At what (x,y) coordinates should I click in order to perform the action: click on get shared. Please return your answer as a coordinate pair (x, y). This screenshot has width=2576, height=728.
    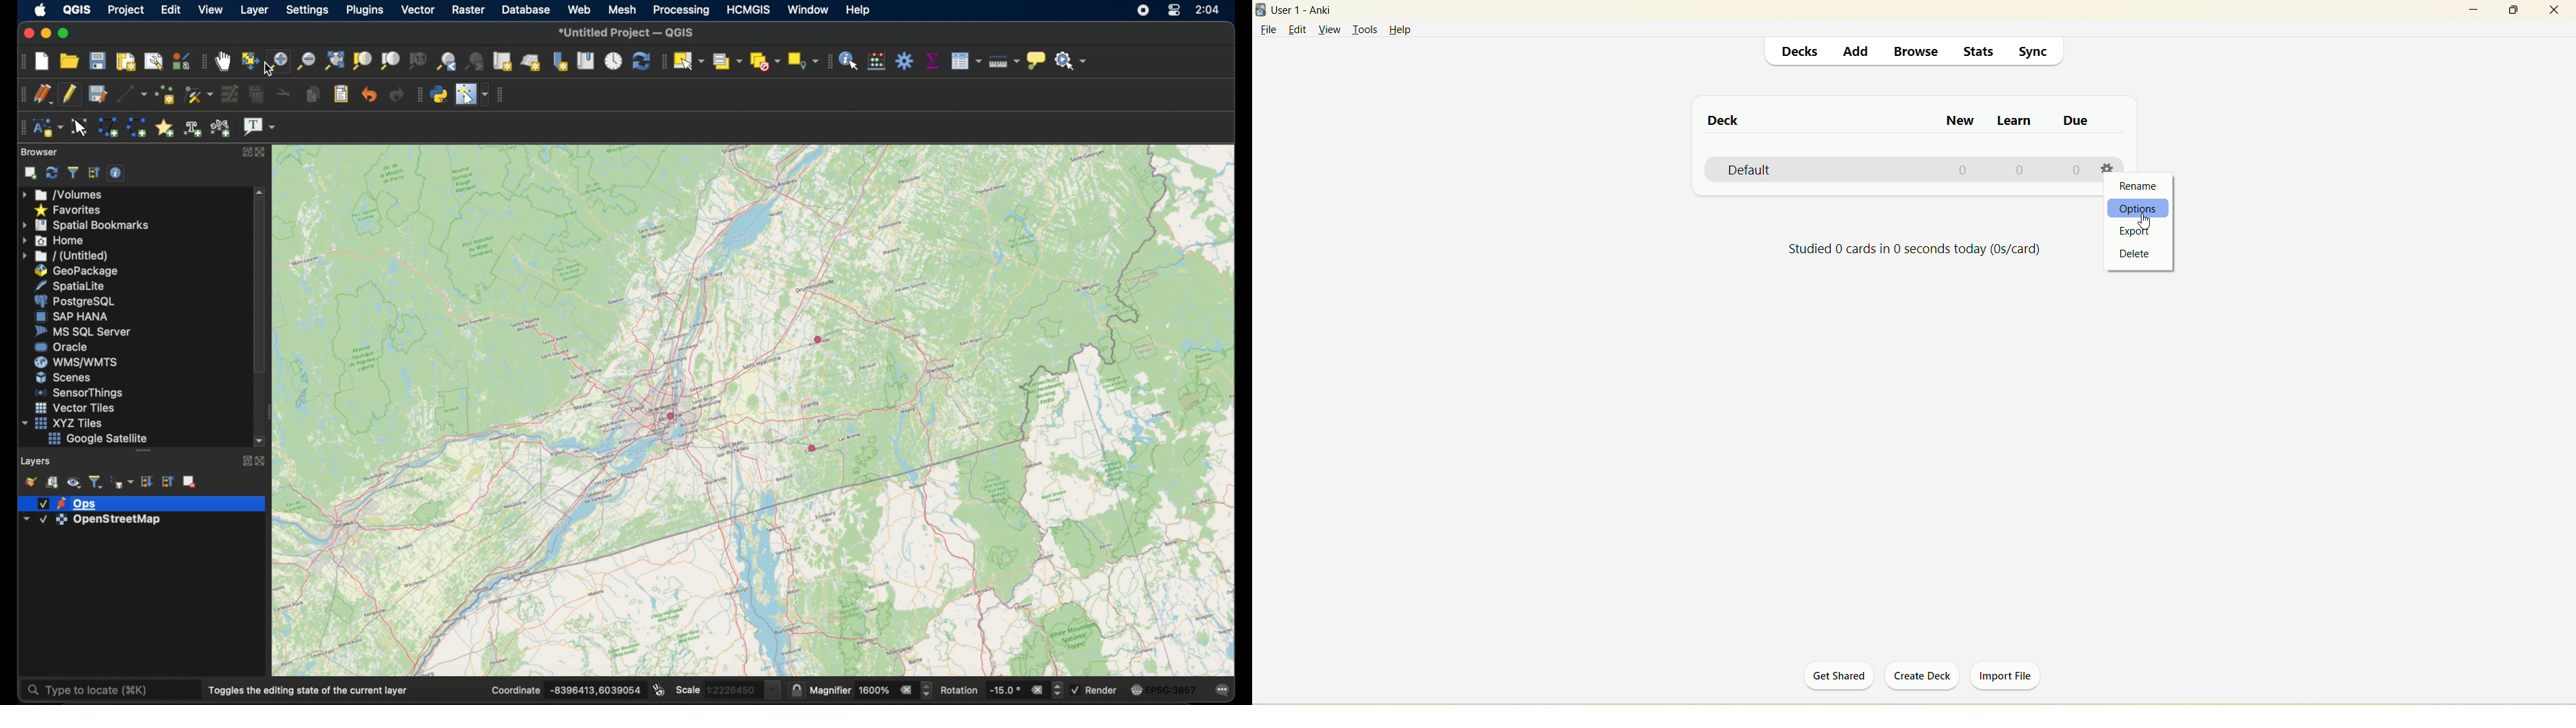
    Looking at the image, I should click on (1835, 678).